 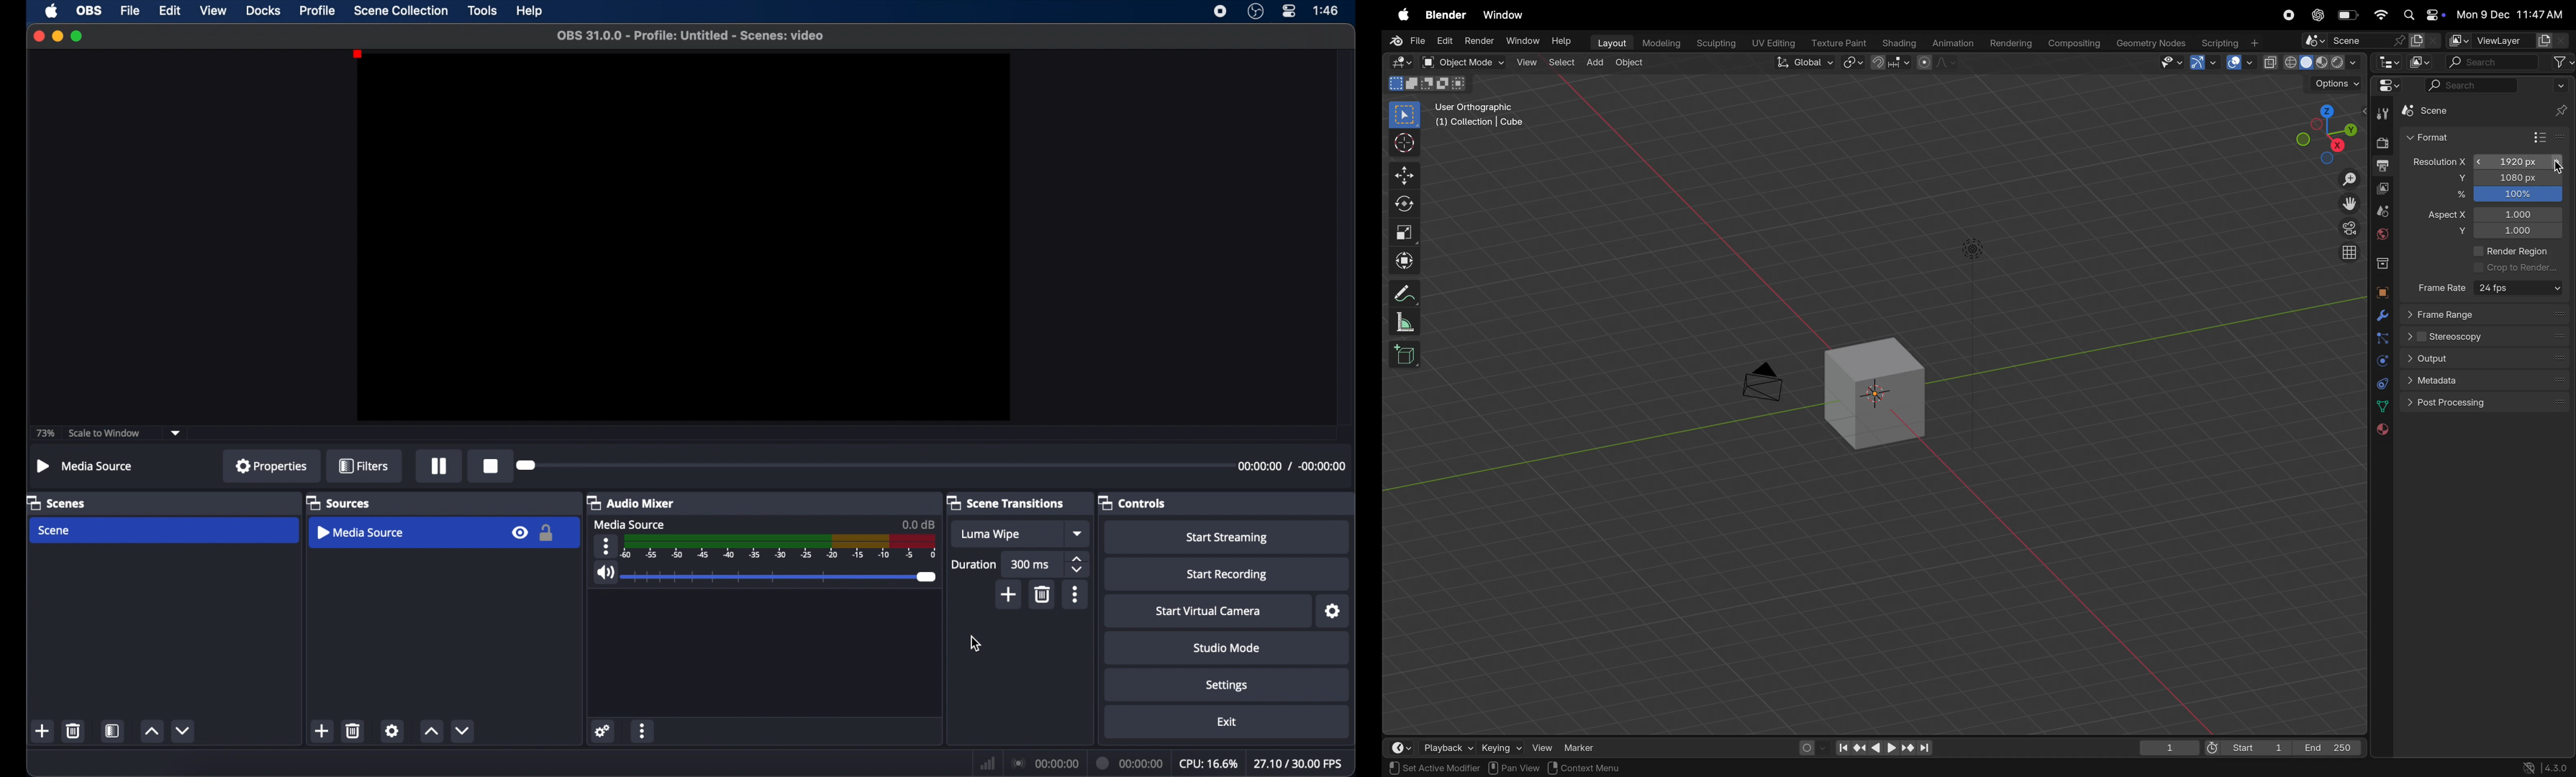 I want to click on Uv editing, so click(x=1774, y=41).